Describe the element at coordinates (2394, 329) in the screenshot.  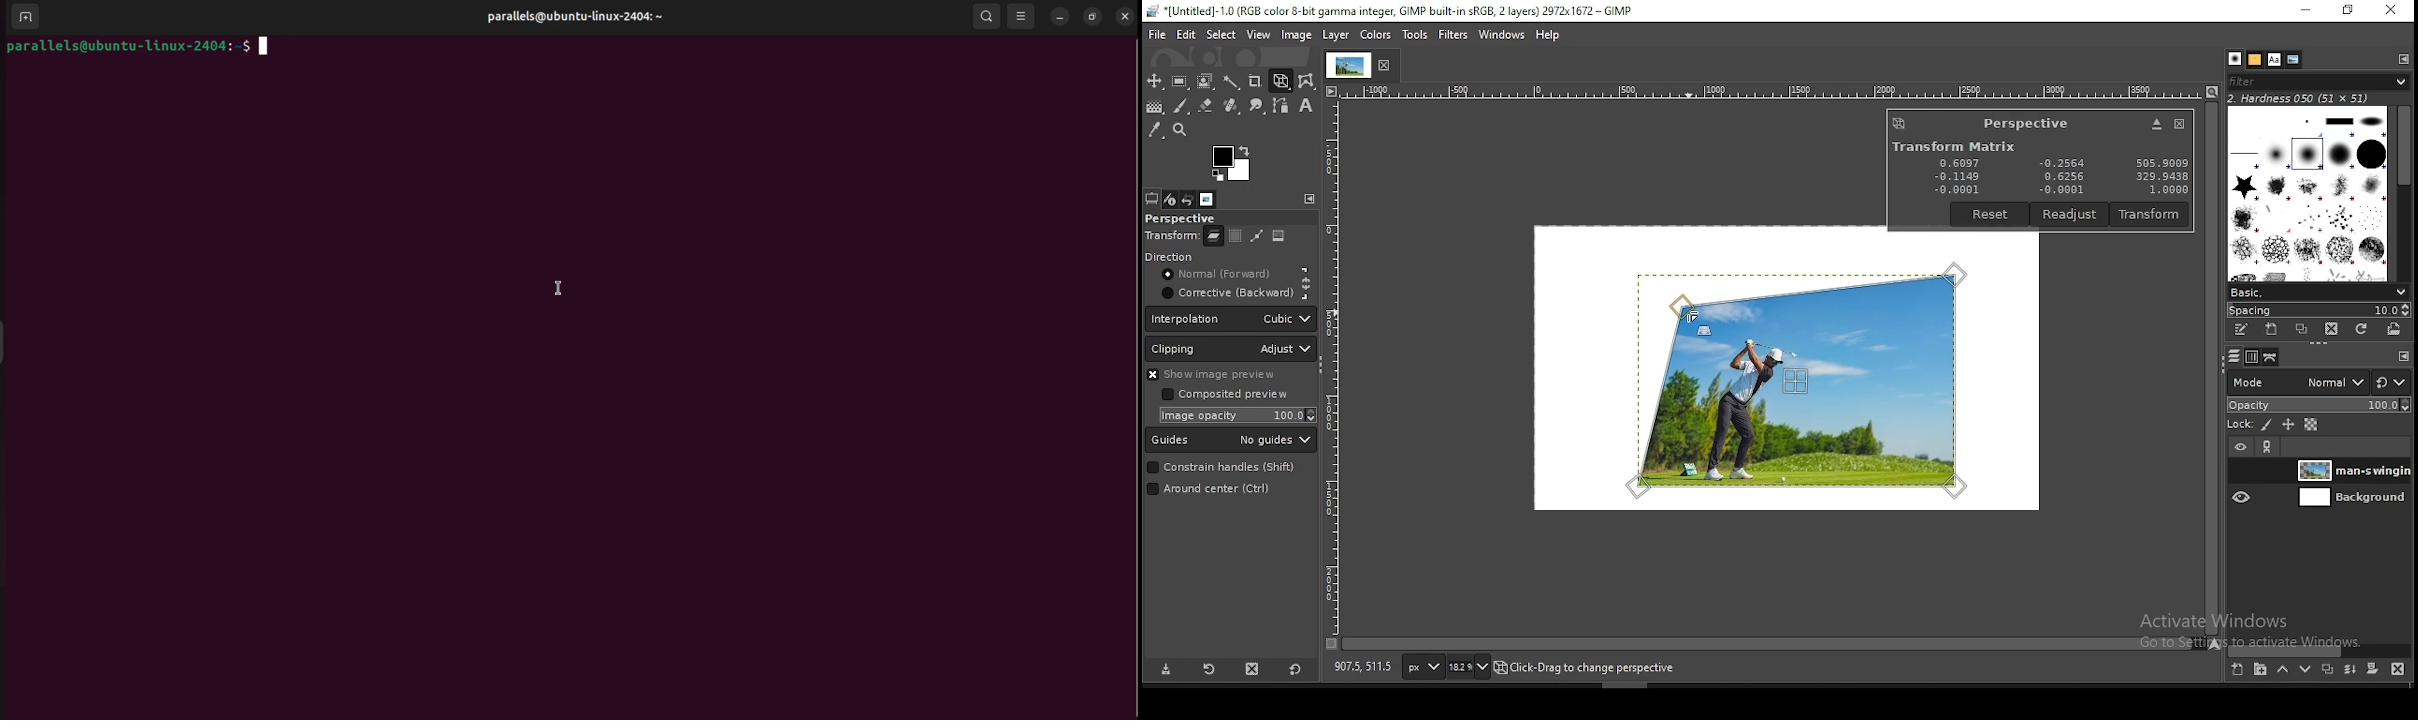
I see `open brush as image` at that location.